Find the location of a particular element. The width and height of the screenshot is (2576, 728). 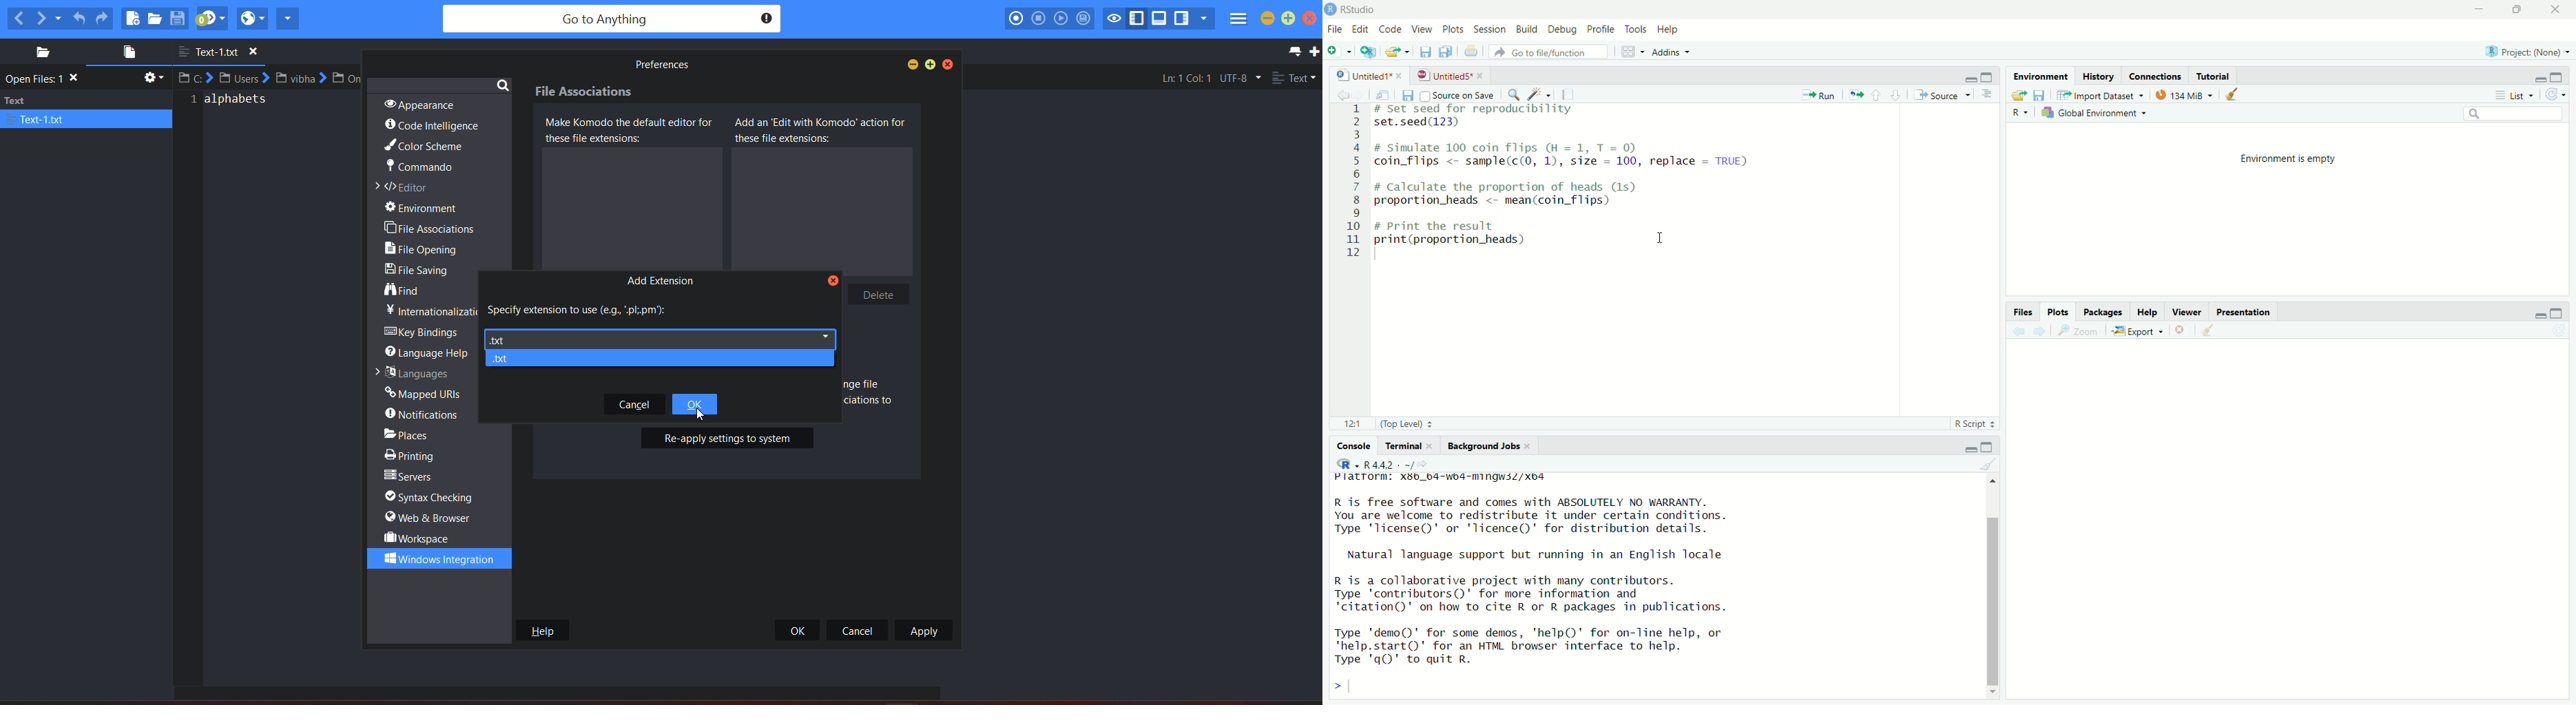

previous plot is located at coordinates (2016, 332).